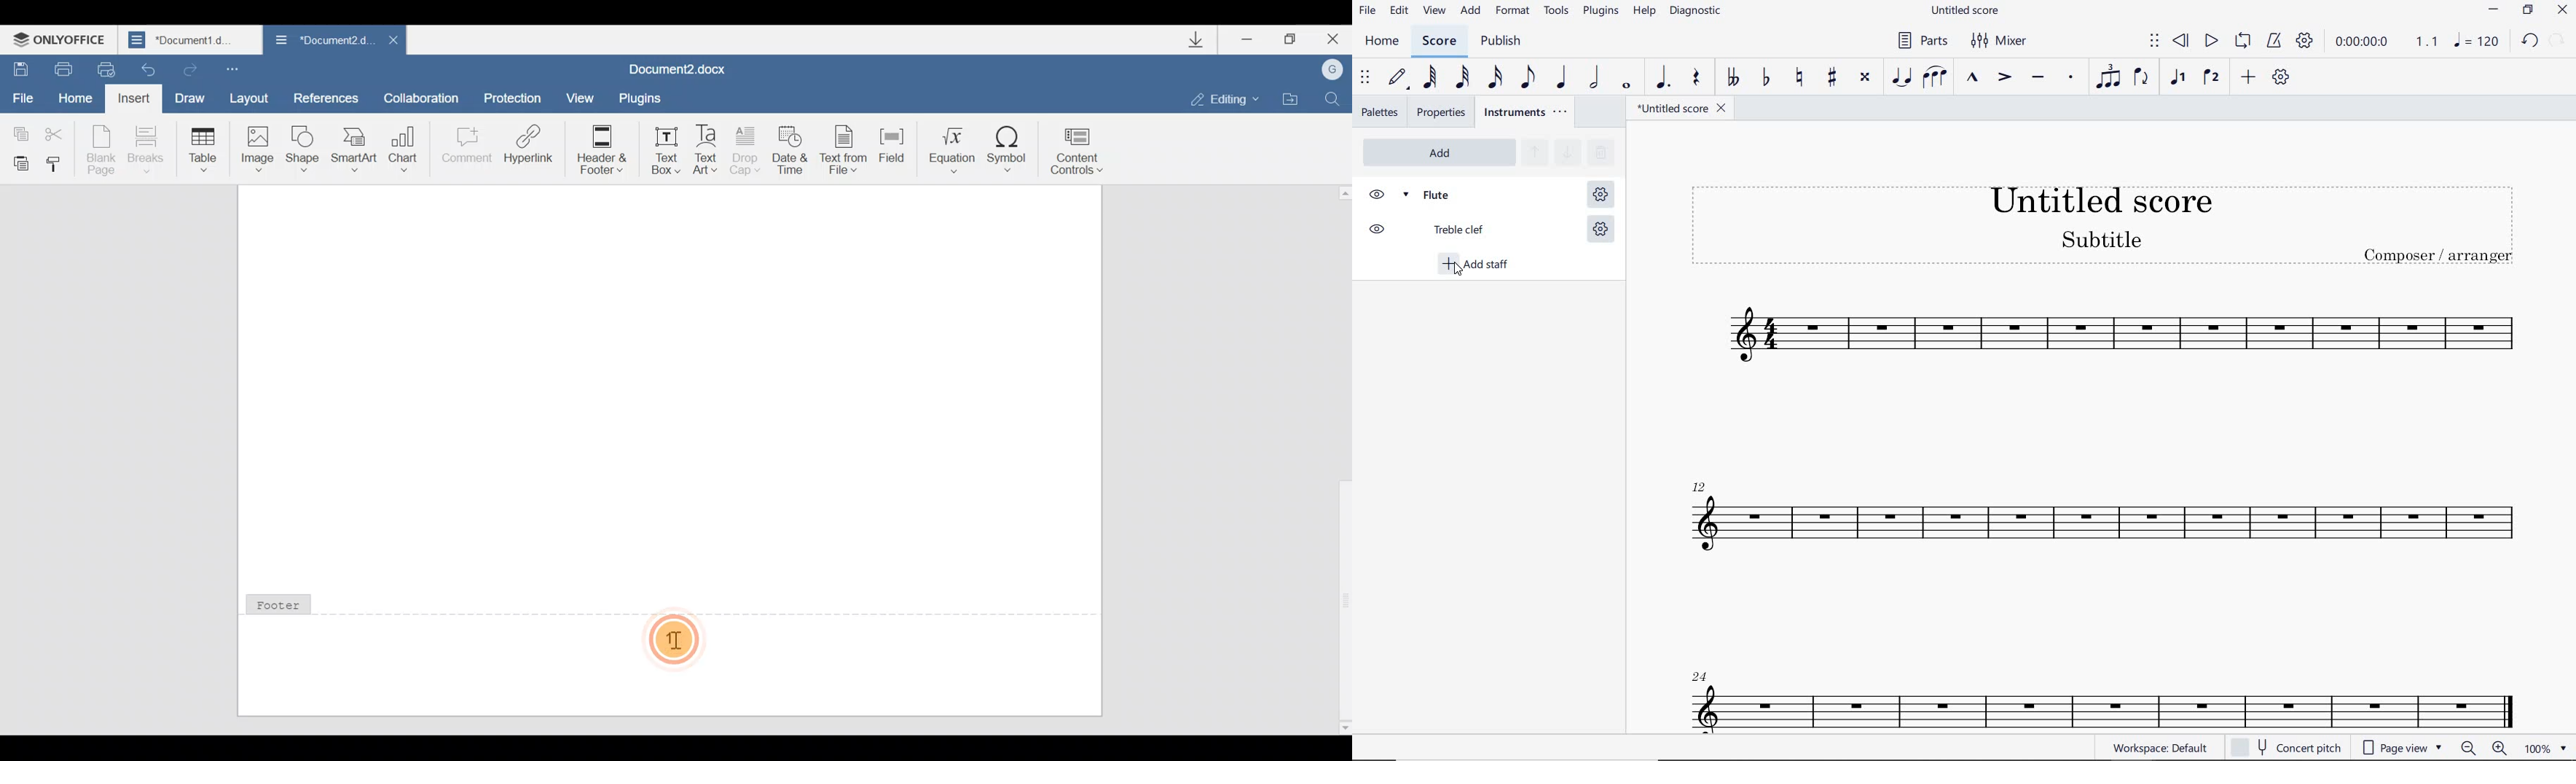 The width and height of the screenshot is (2576, 784). I want to click on Redo, so click(192, 71).